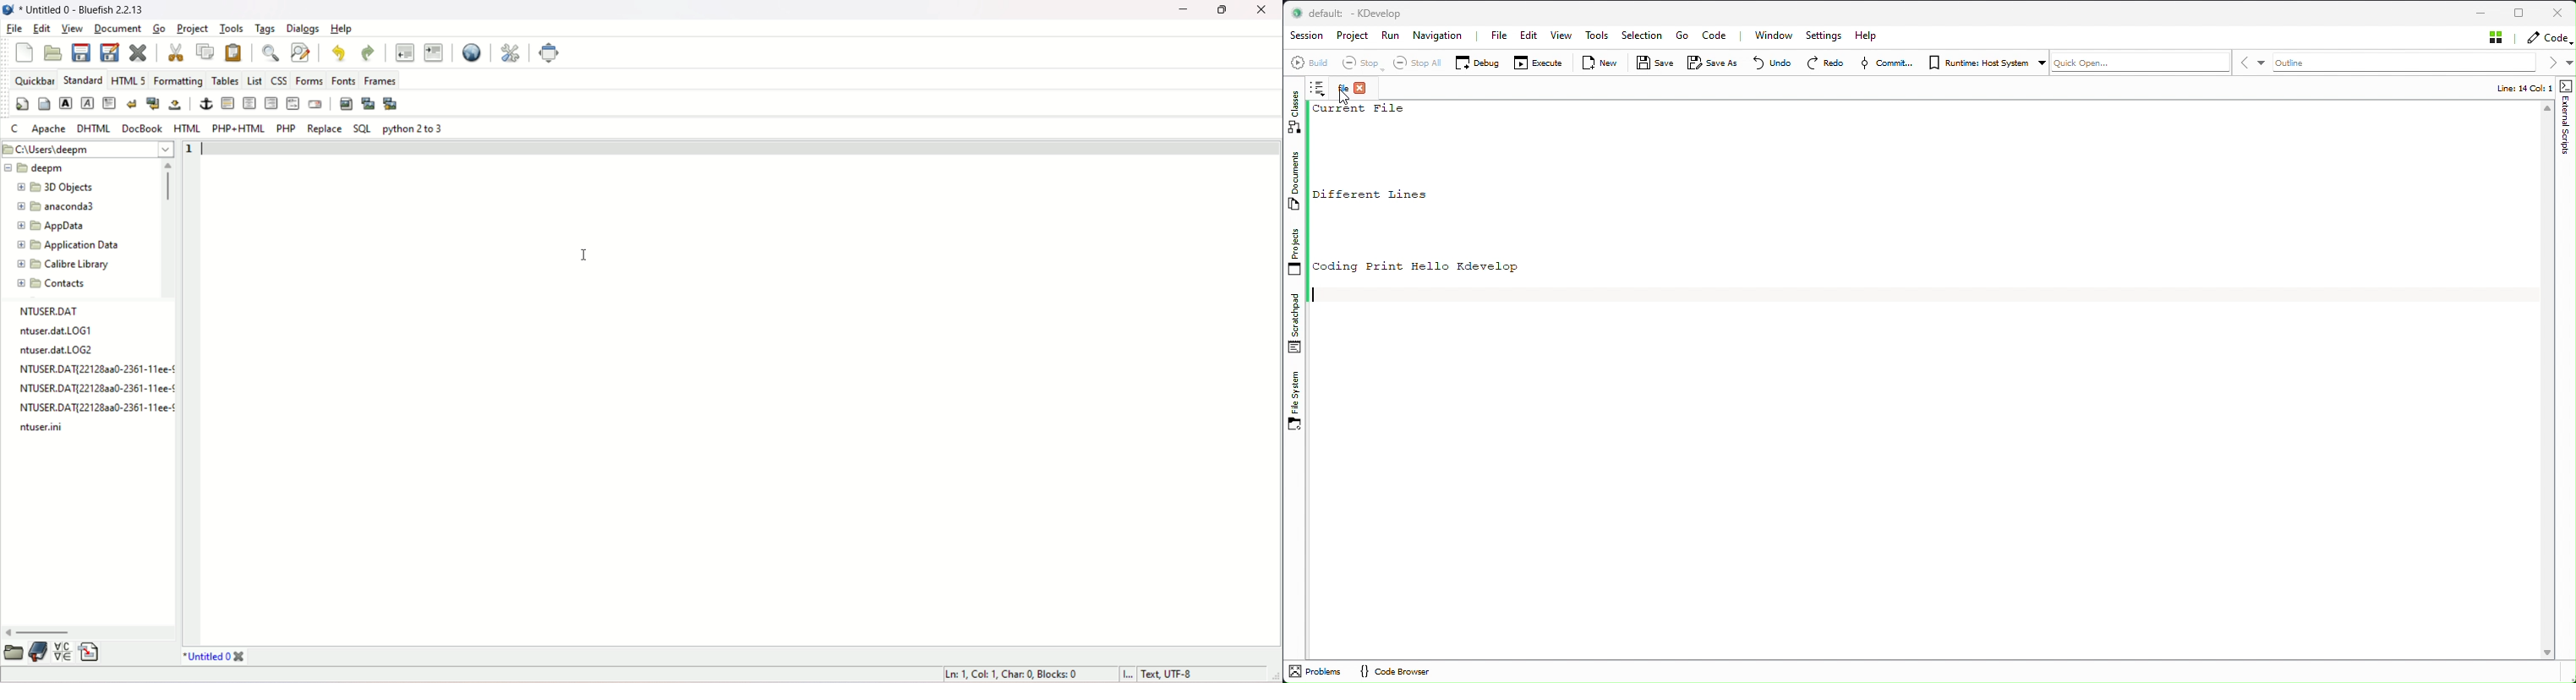 This screenshot has height=700, width=2576. I want to click on file name, so click(58, 352).